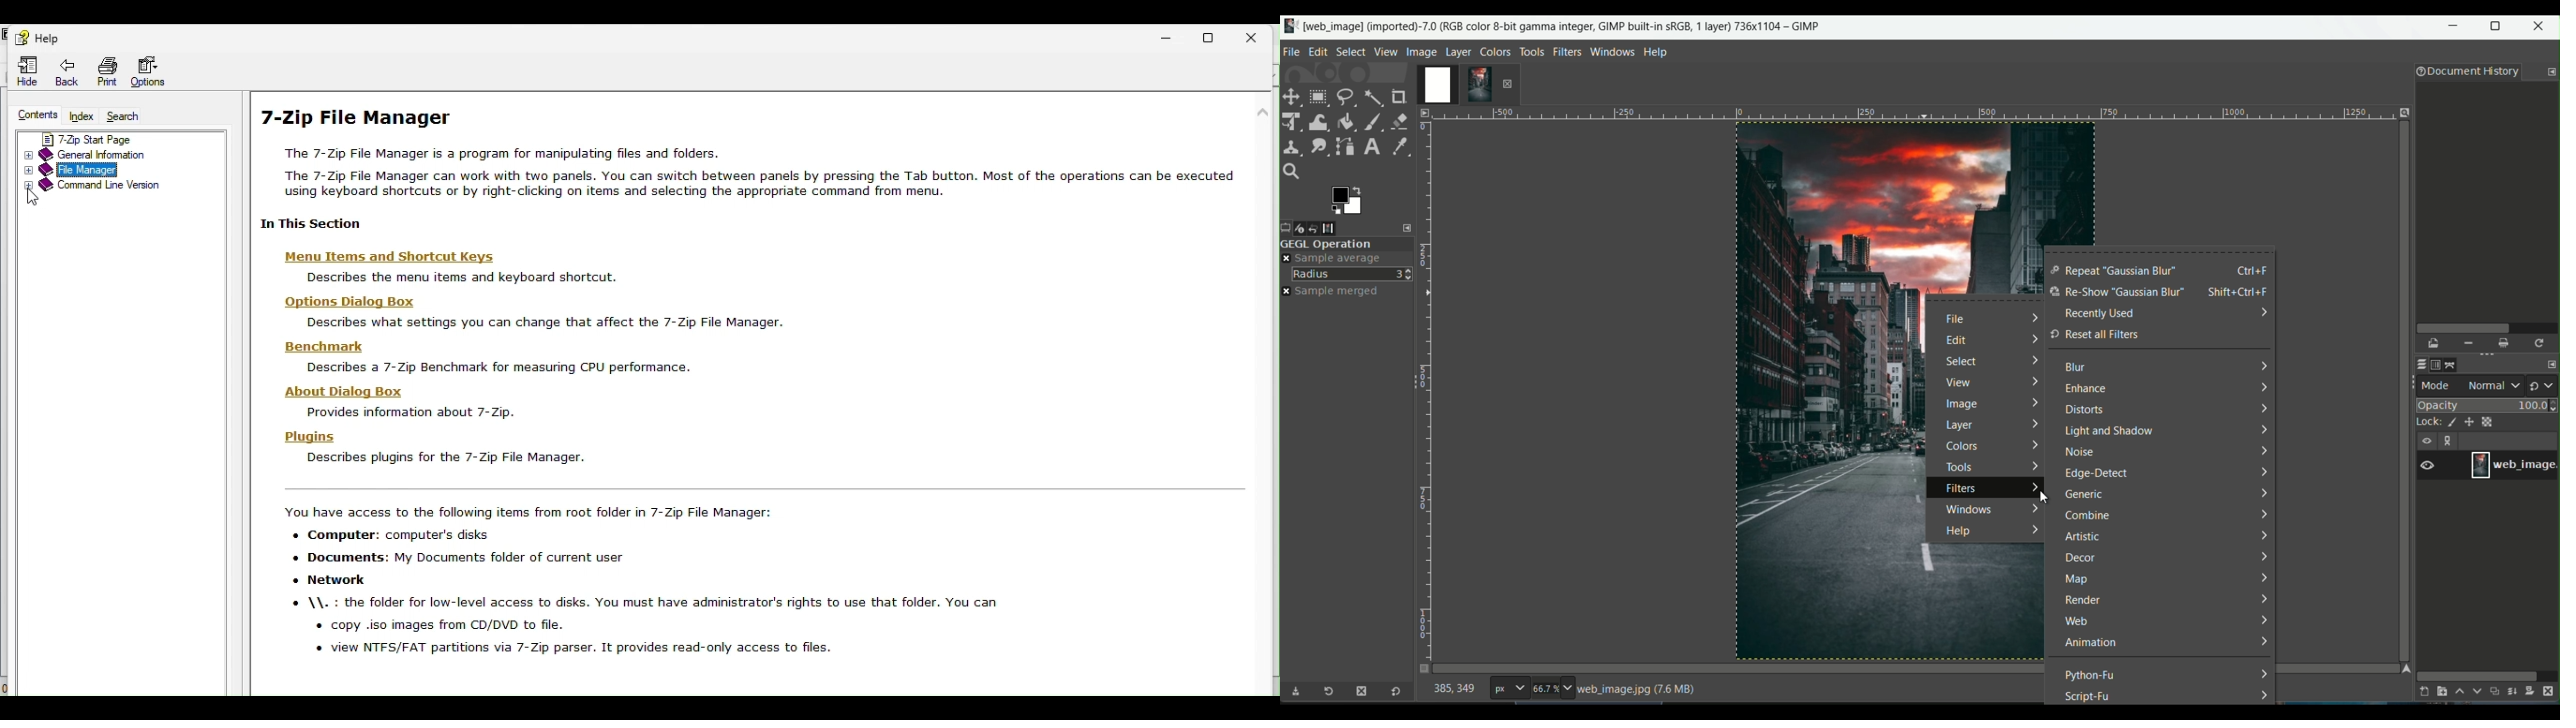  What do you see at coordinates (34, 199) in the screenshot?
I see `cursor` at bounding box center [34, 199].